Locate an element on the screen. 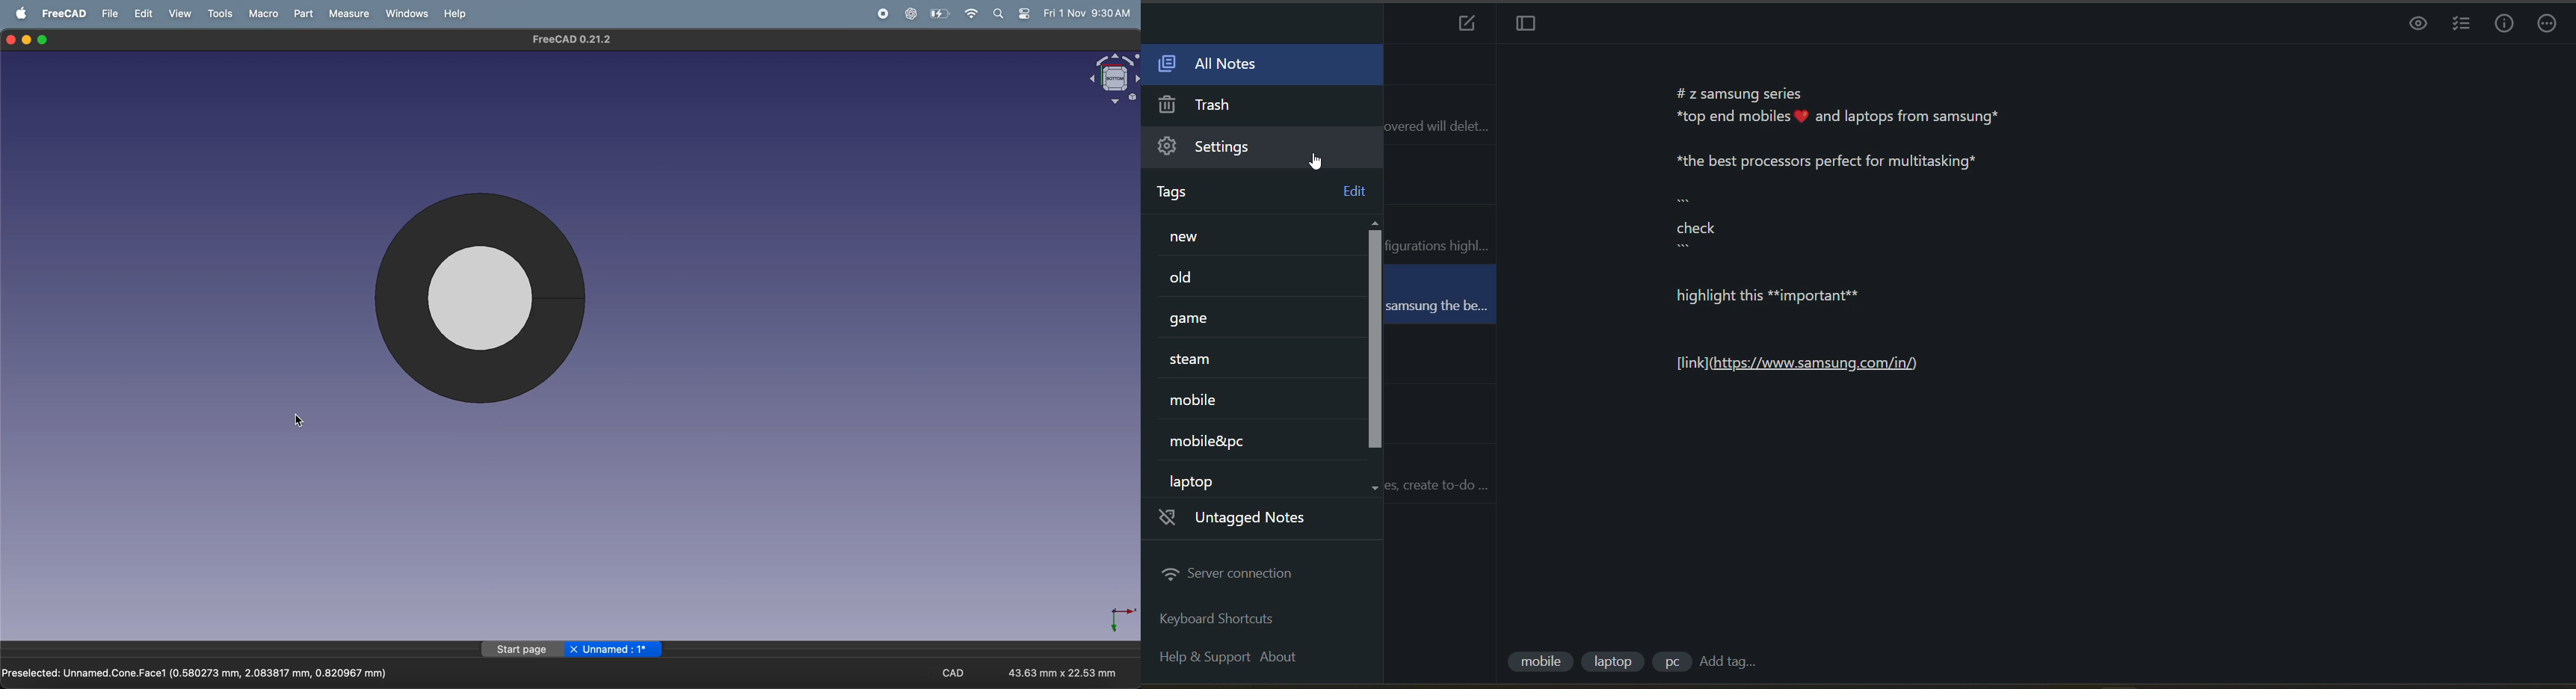 Image resolution: width=2576 pixels, height=700 pixels. marco is located at coordinates (260, 13).